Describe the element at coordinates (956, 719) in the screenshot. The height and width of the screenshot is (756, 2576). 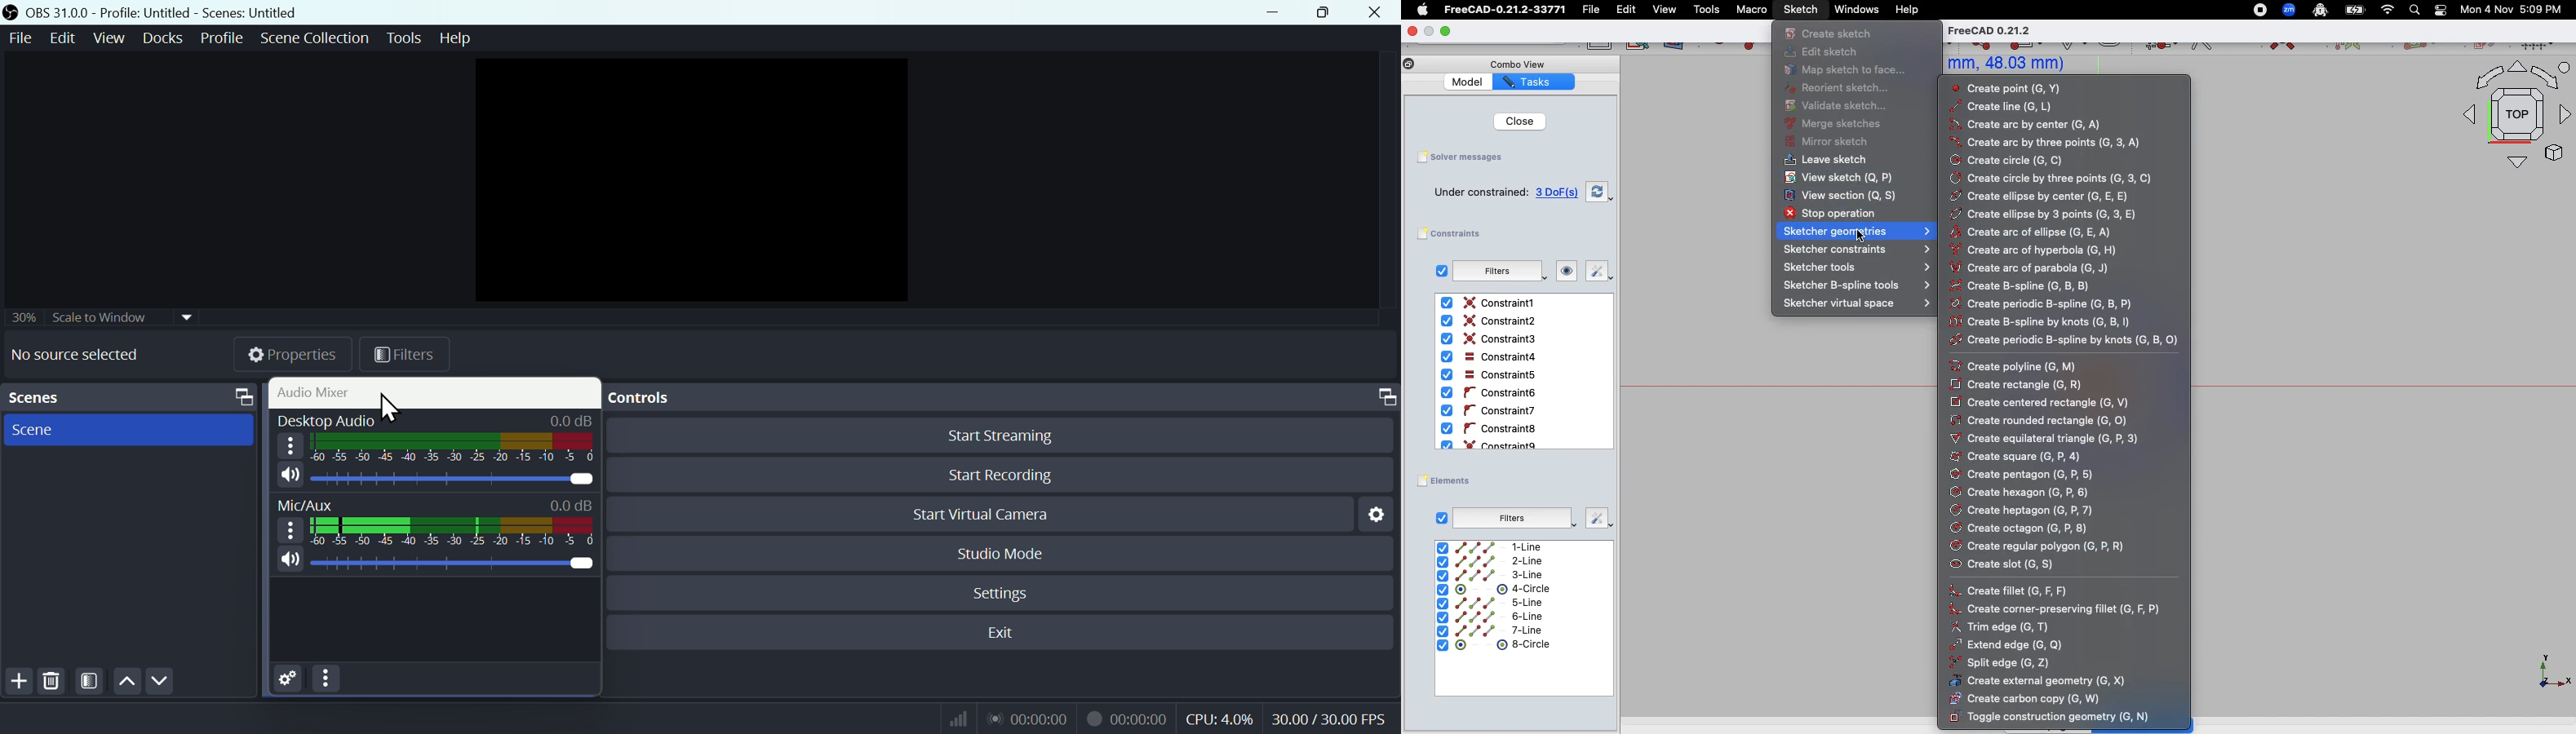
I see `Bitrate` at that location.